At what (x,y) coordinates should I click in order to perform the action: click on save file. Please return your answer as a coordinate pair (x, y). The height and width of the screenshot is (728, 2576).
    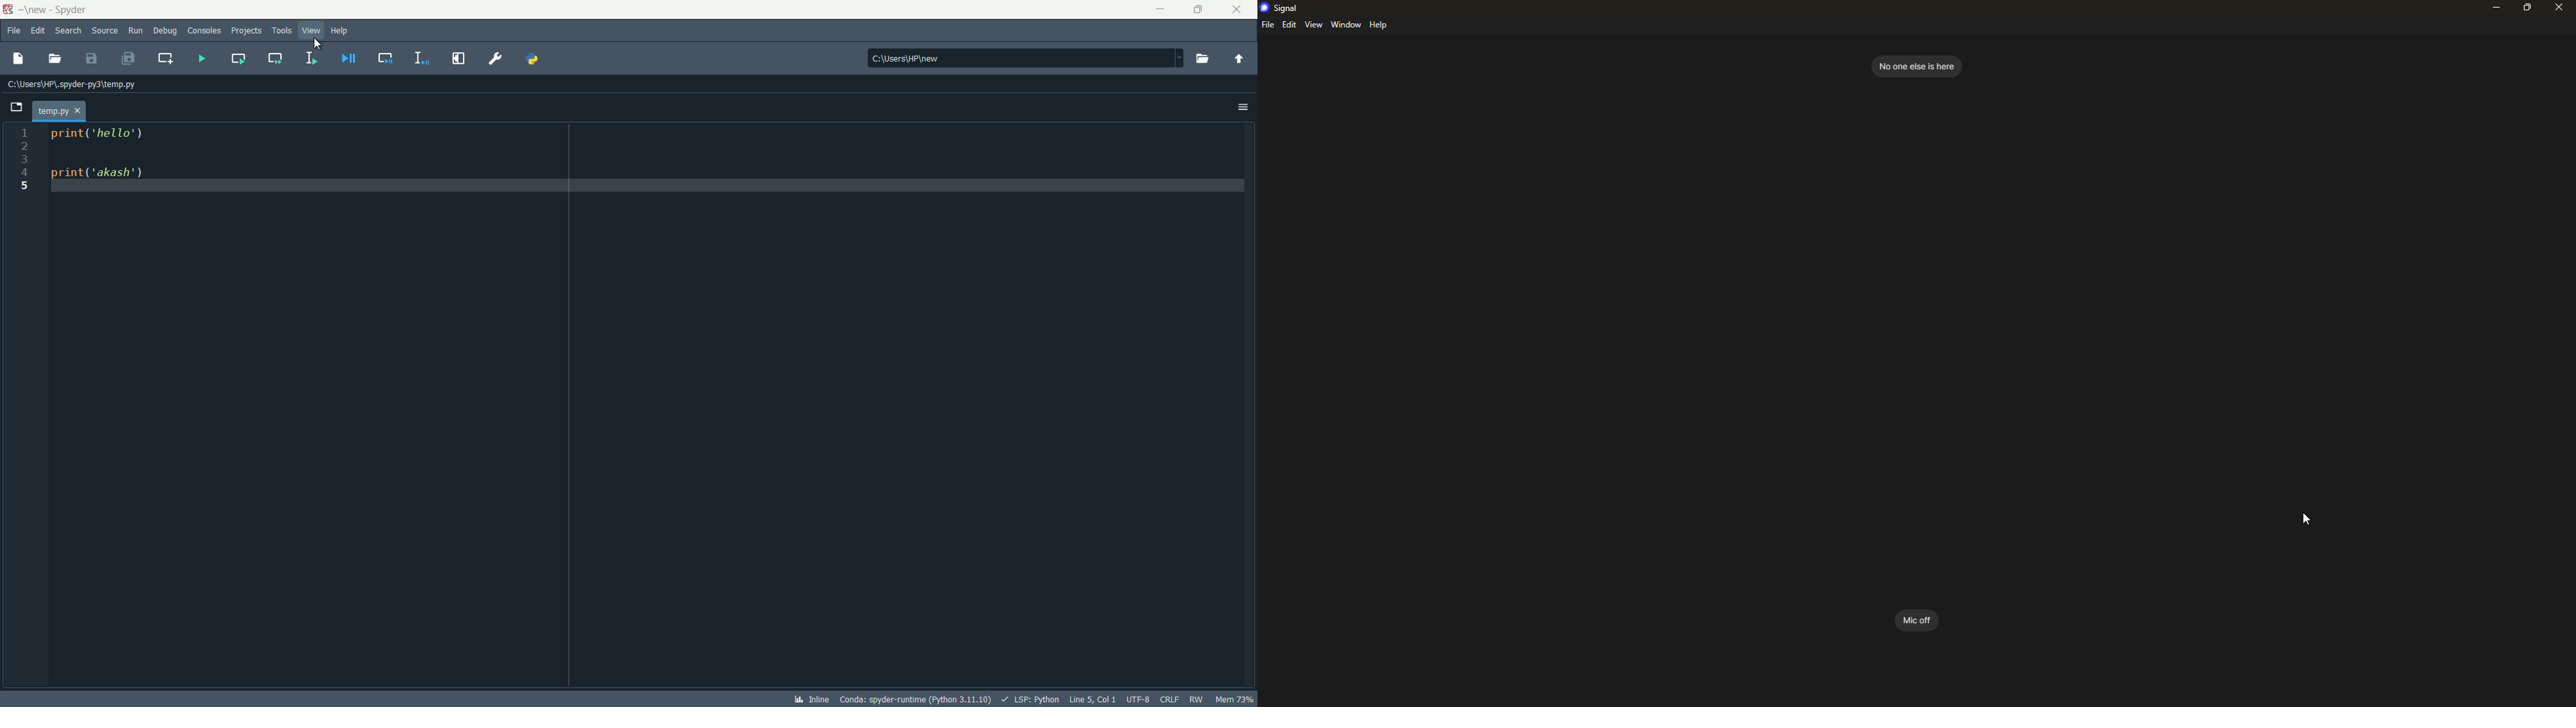
    Looking at the image, I should click on (91, 59).